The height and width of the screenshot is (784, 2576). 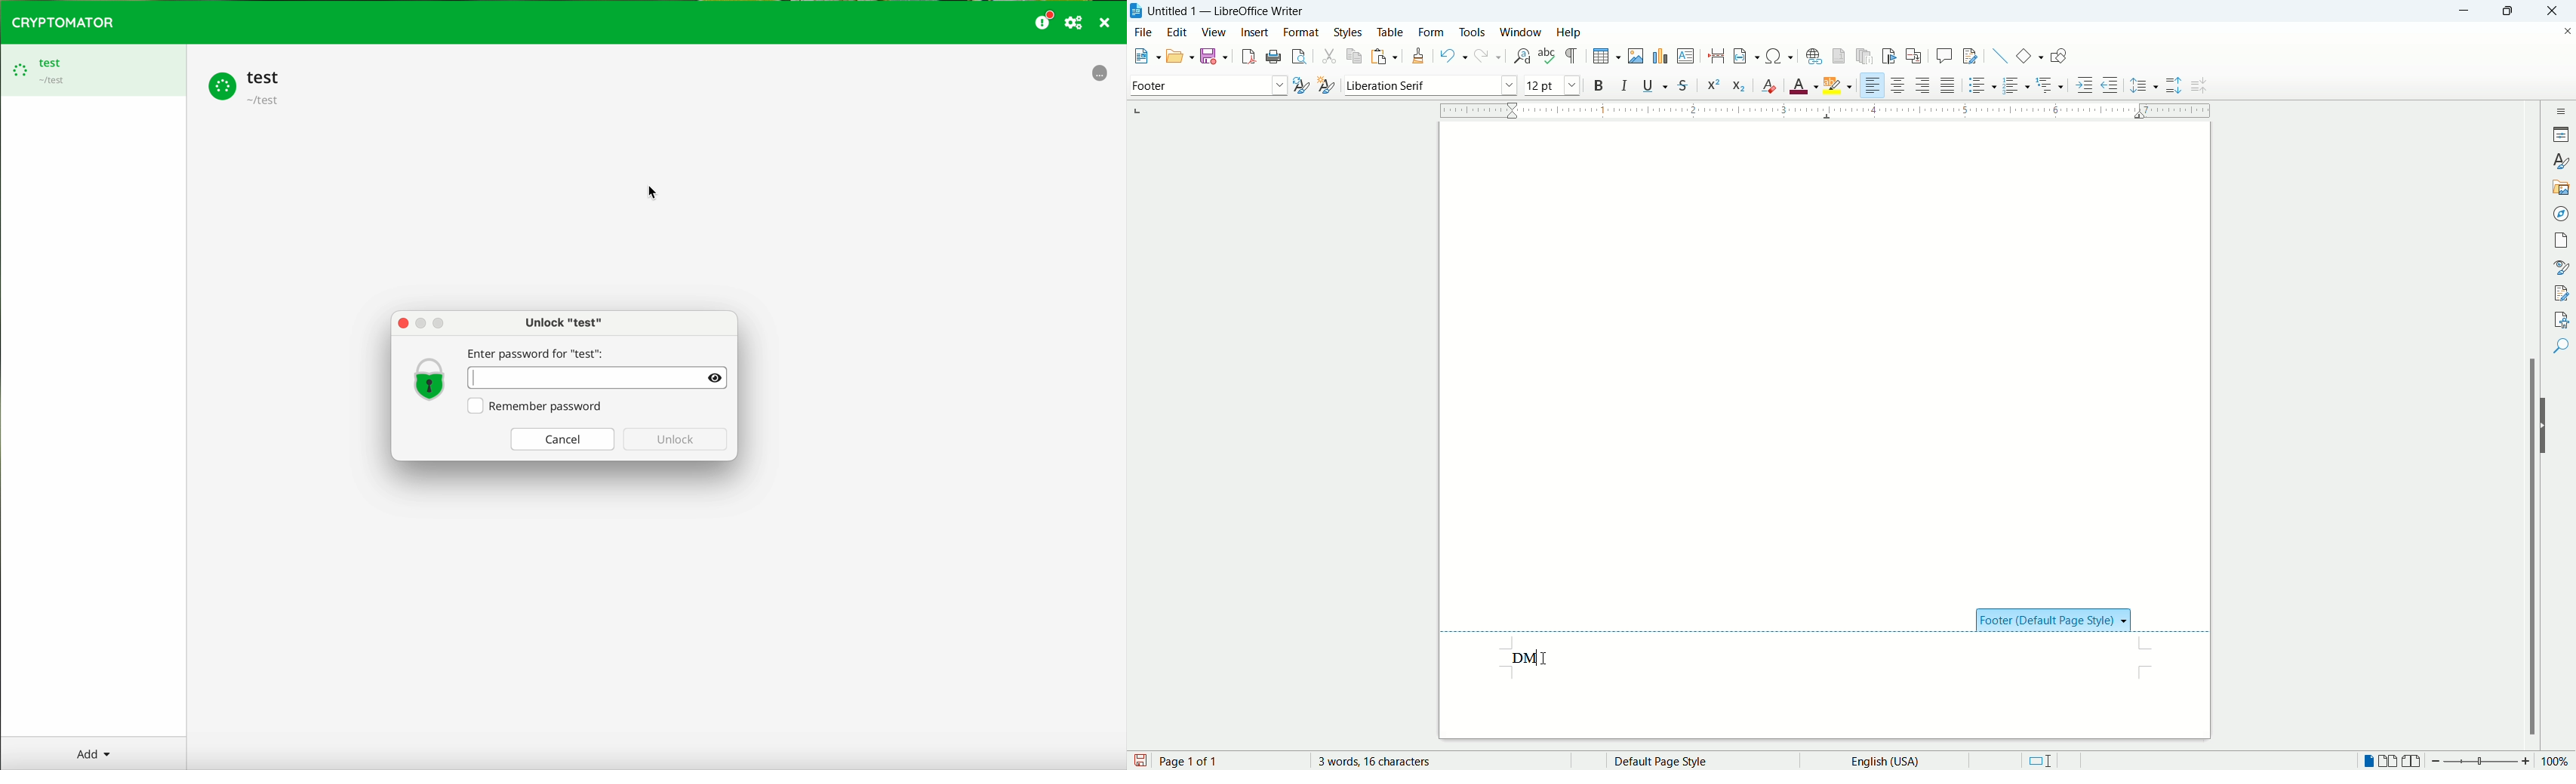 I want to click on insert chart, so click(x=1659, y=55).